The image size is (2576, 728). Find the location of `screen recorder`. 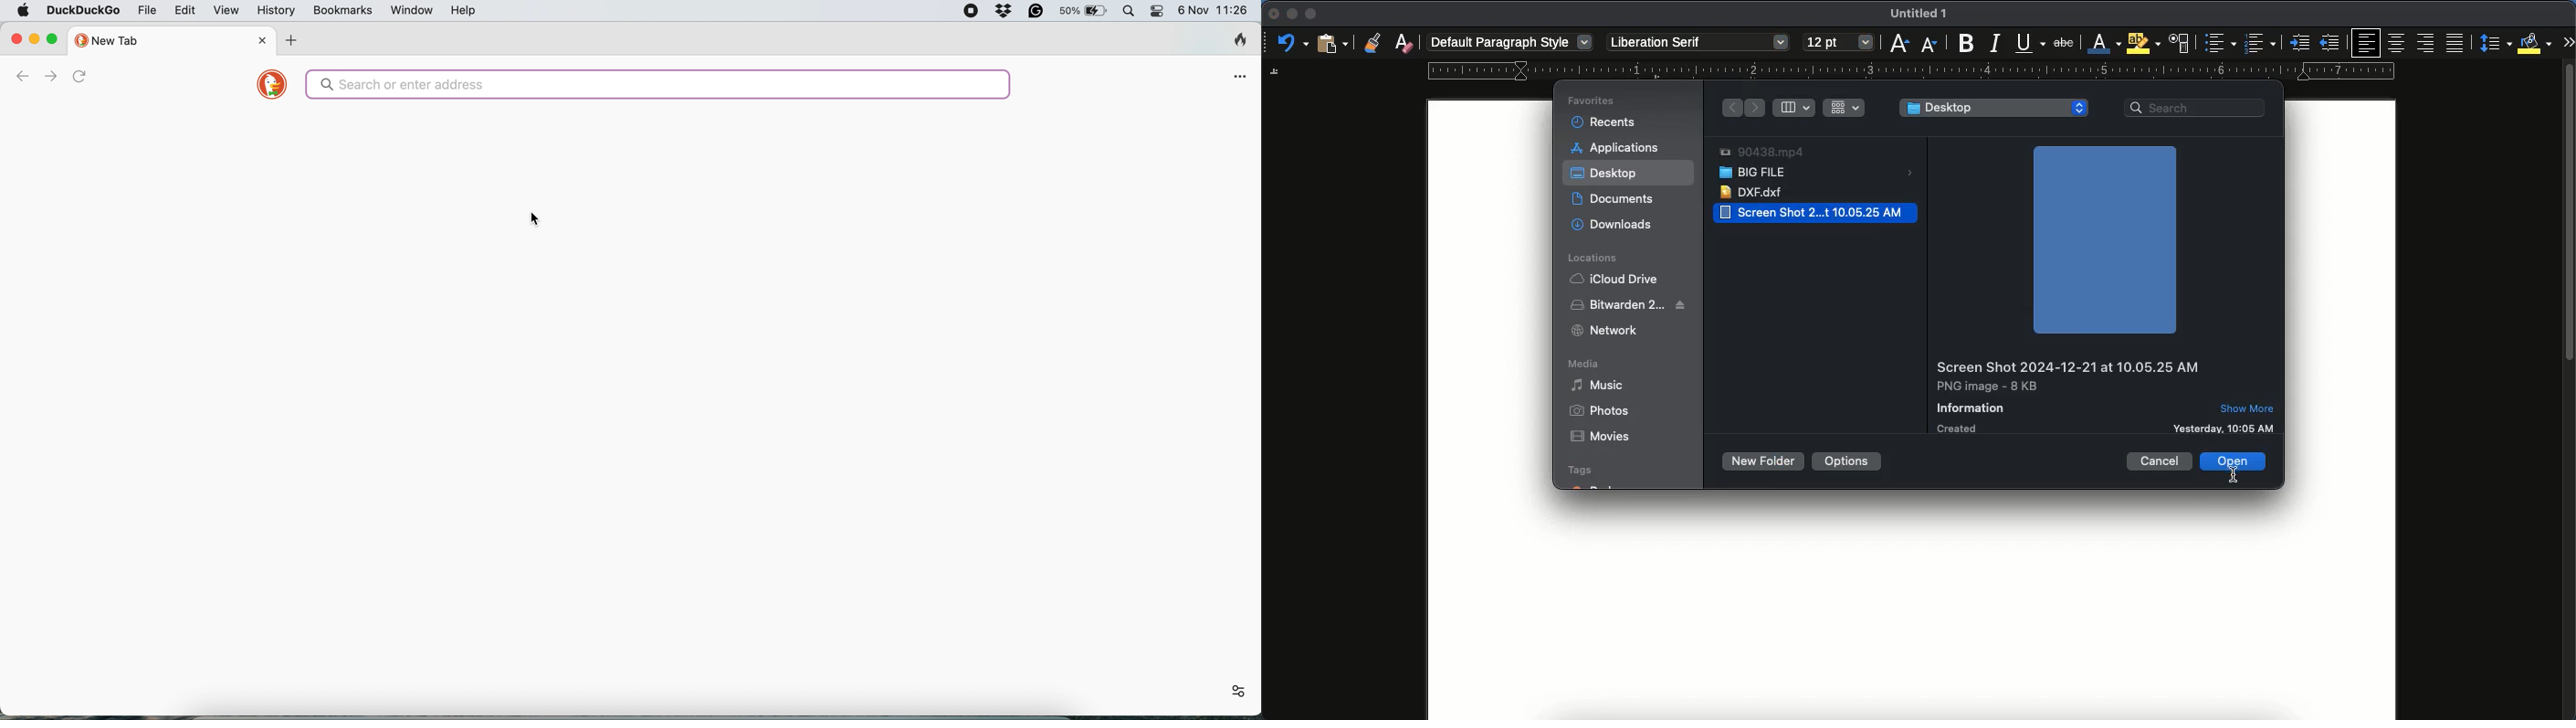

screen recorder is located at coordinates (971, 12).